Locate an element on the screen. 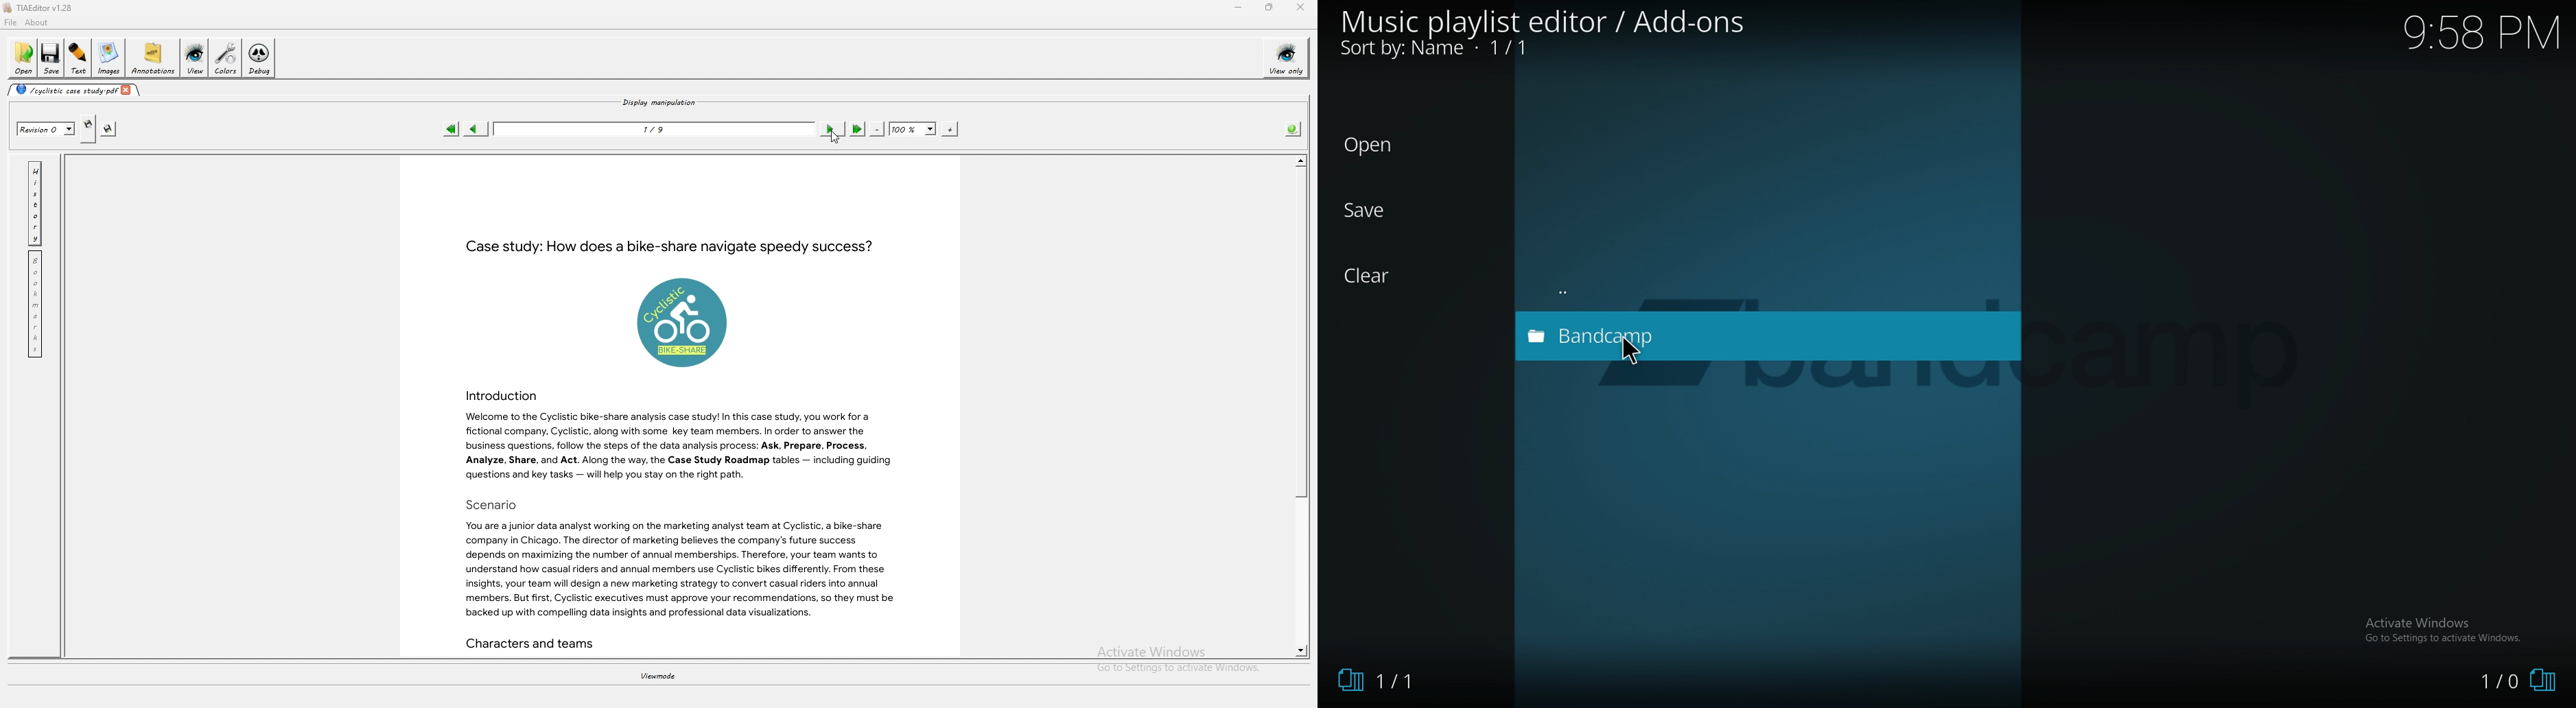 The width and height of the screenshot is (2576, 728). Introduction is located at coordinates (501, 394).